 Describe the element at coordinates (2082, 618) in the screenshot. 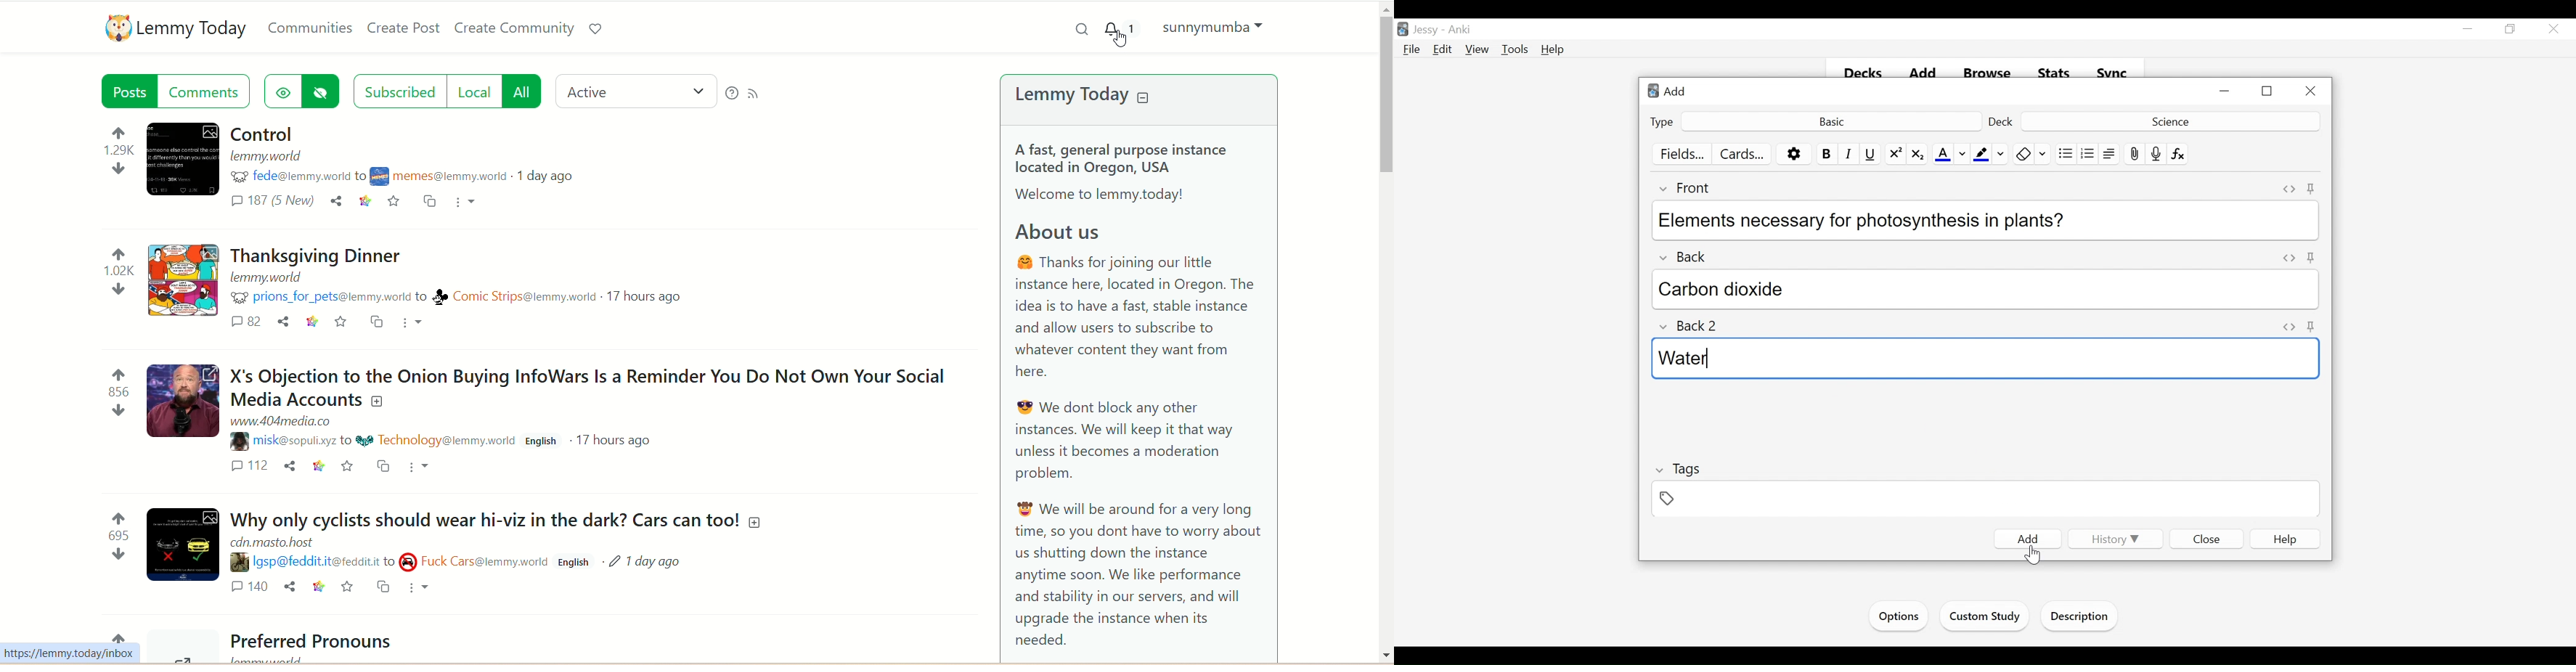

I see `Description` at that location.